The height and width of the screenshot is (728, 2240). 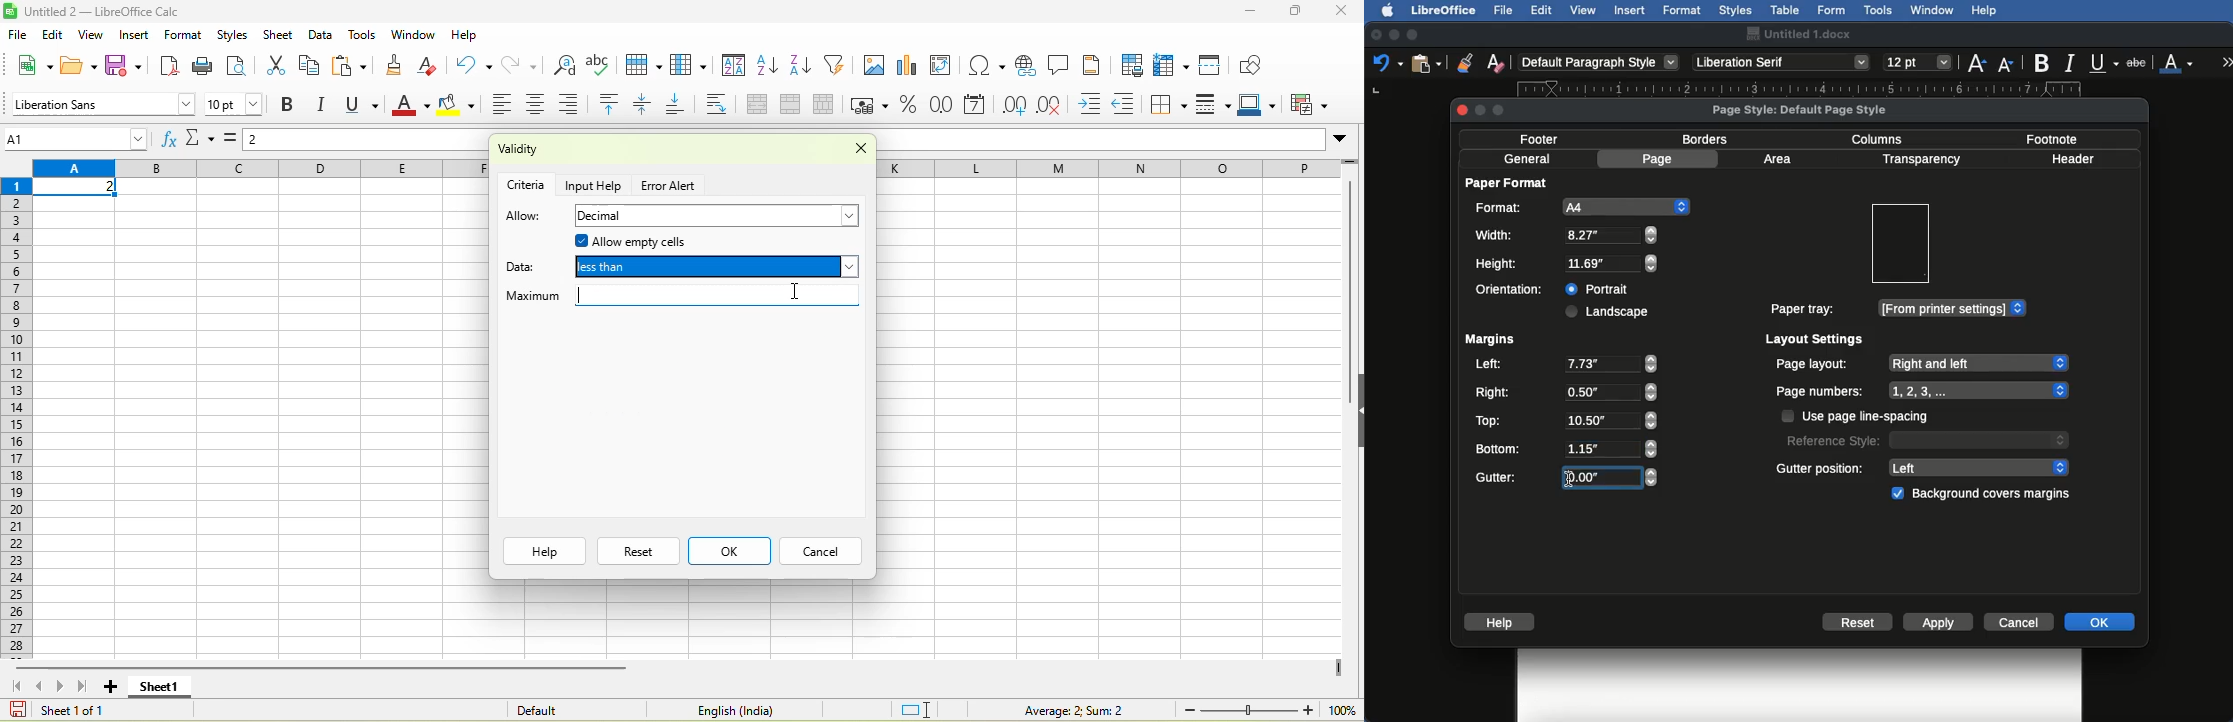 I want to click on font style, so click(x=101, y=103).